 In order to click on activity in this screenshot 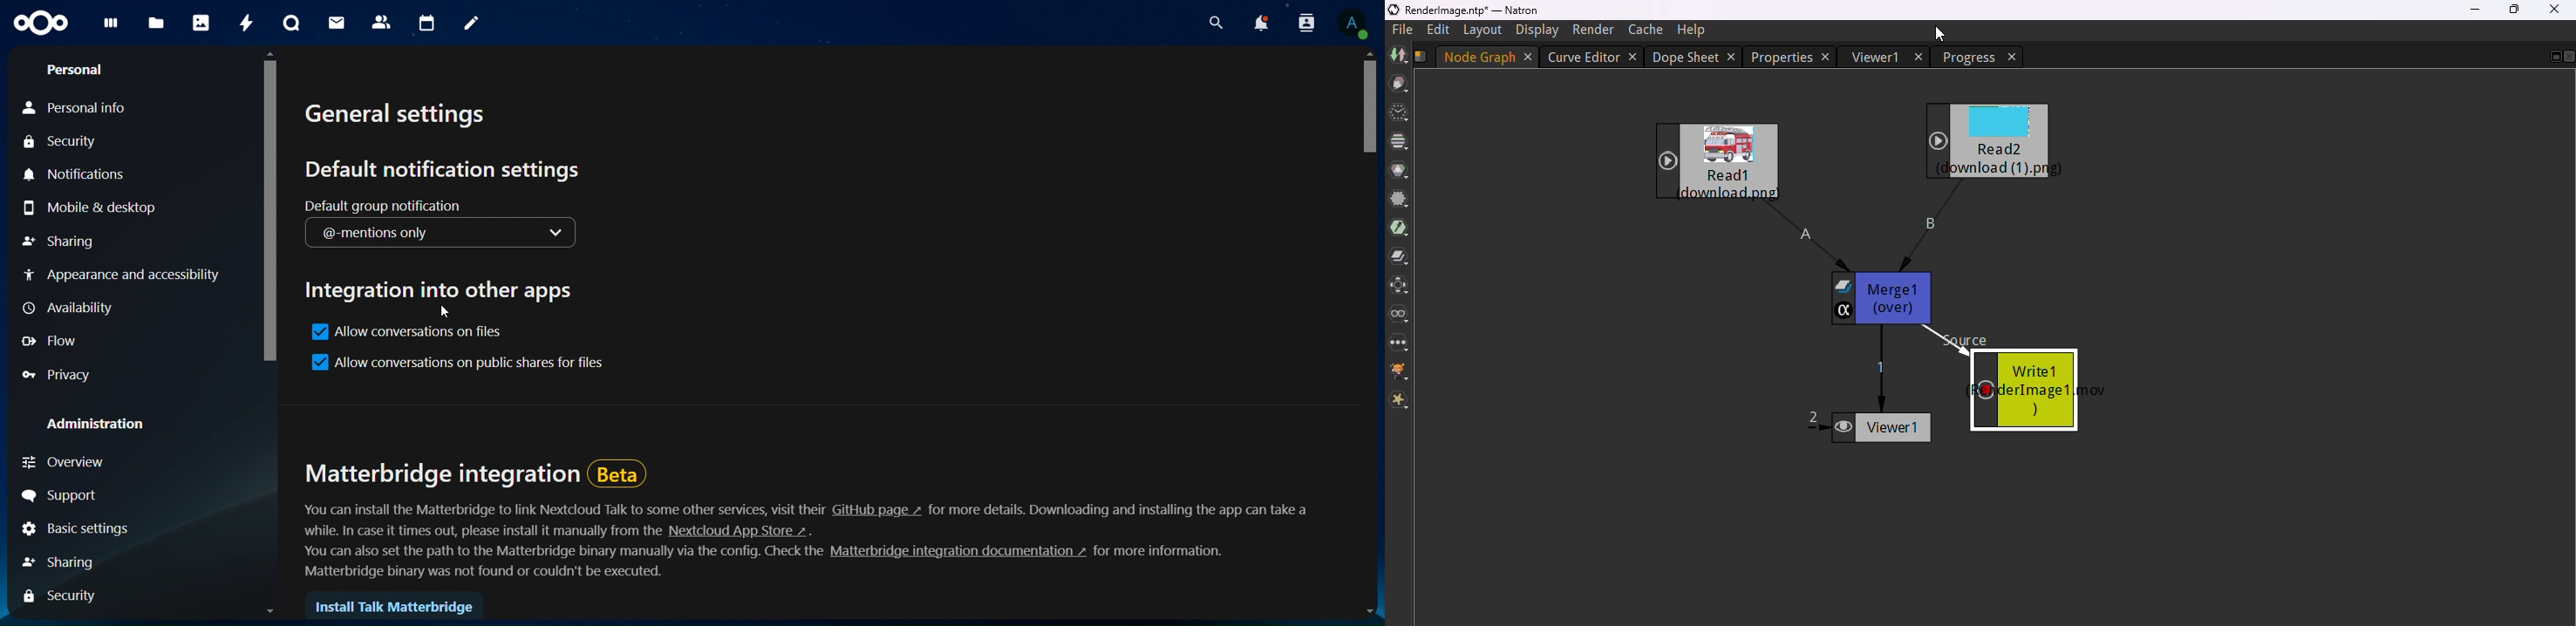, I will do `click(247, 20)`.